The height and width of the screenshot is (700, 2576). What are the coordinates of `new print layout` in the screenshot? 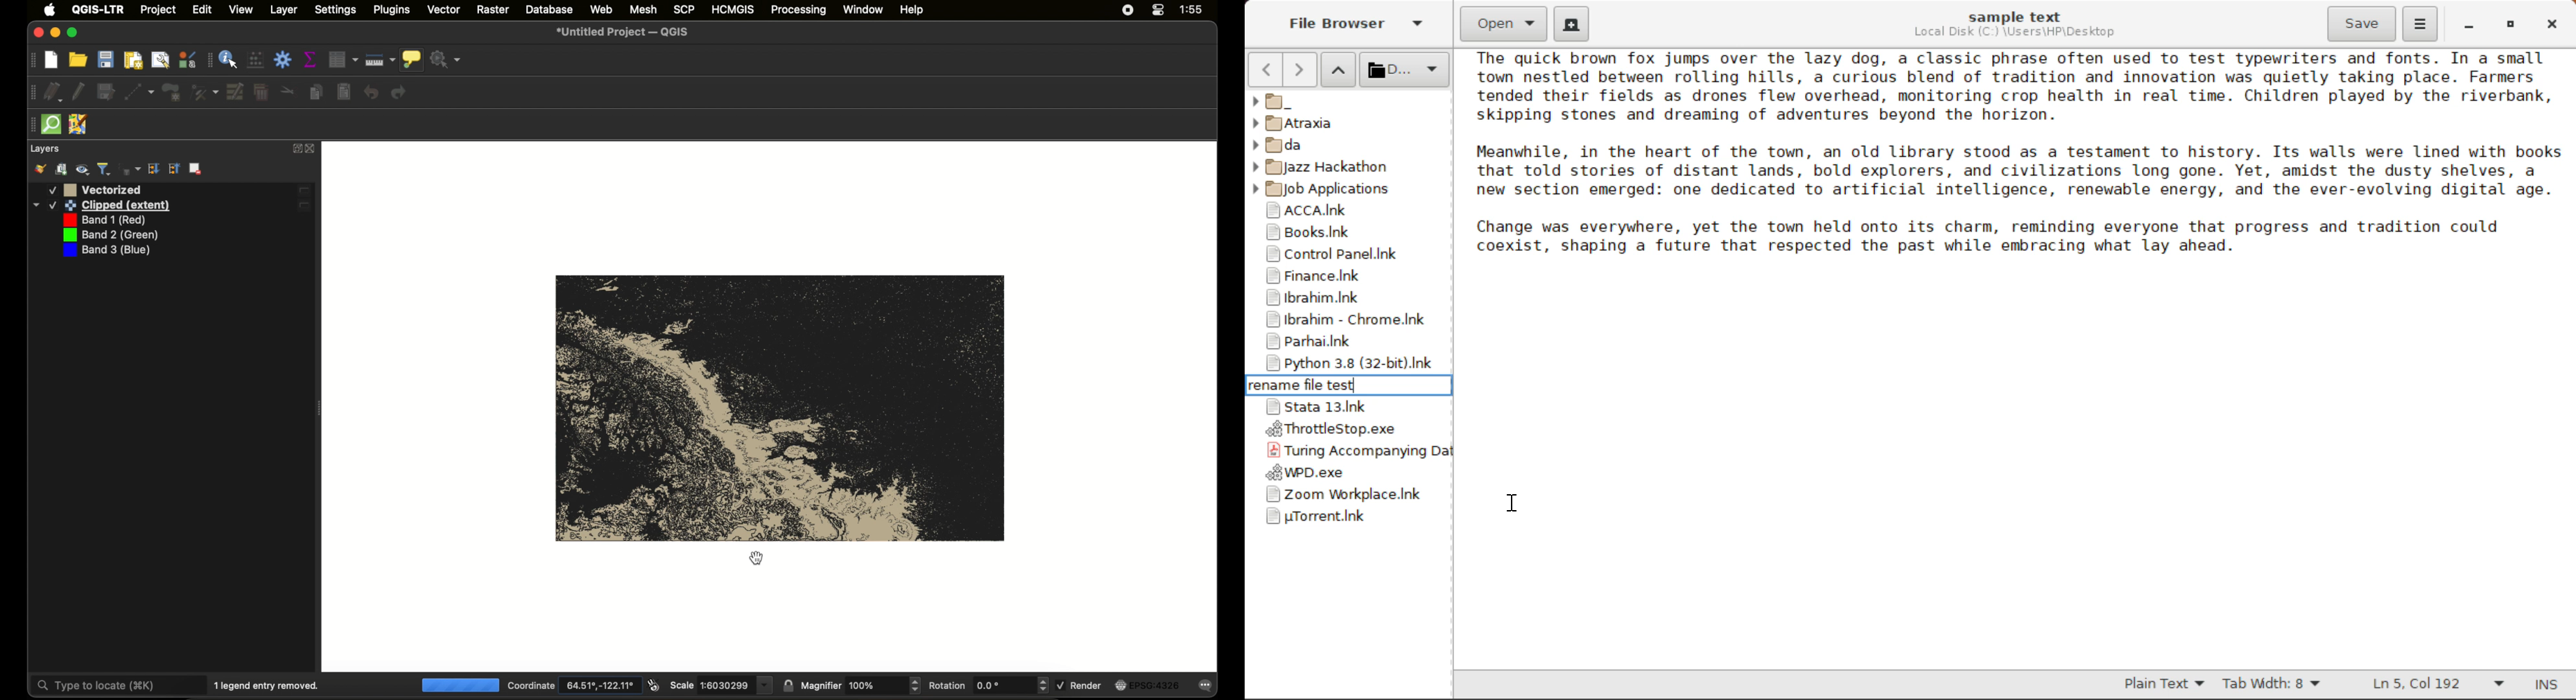 It's located at (134, 60).